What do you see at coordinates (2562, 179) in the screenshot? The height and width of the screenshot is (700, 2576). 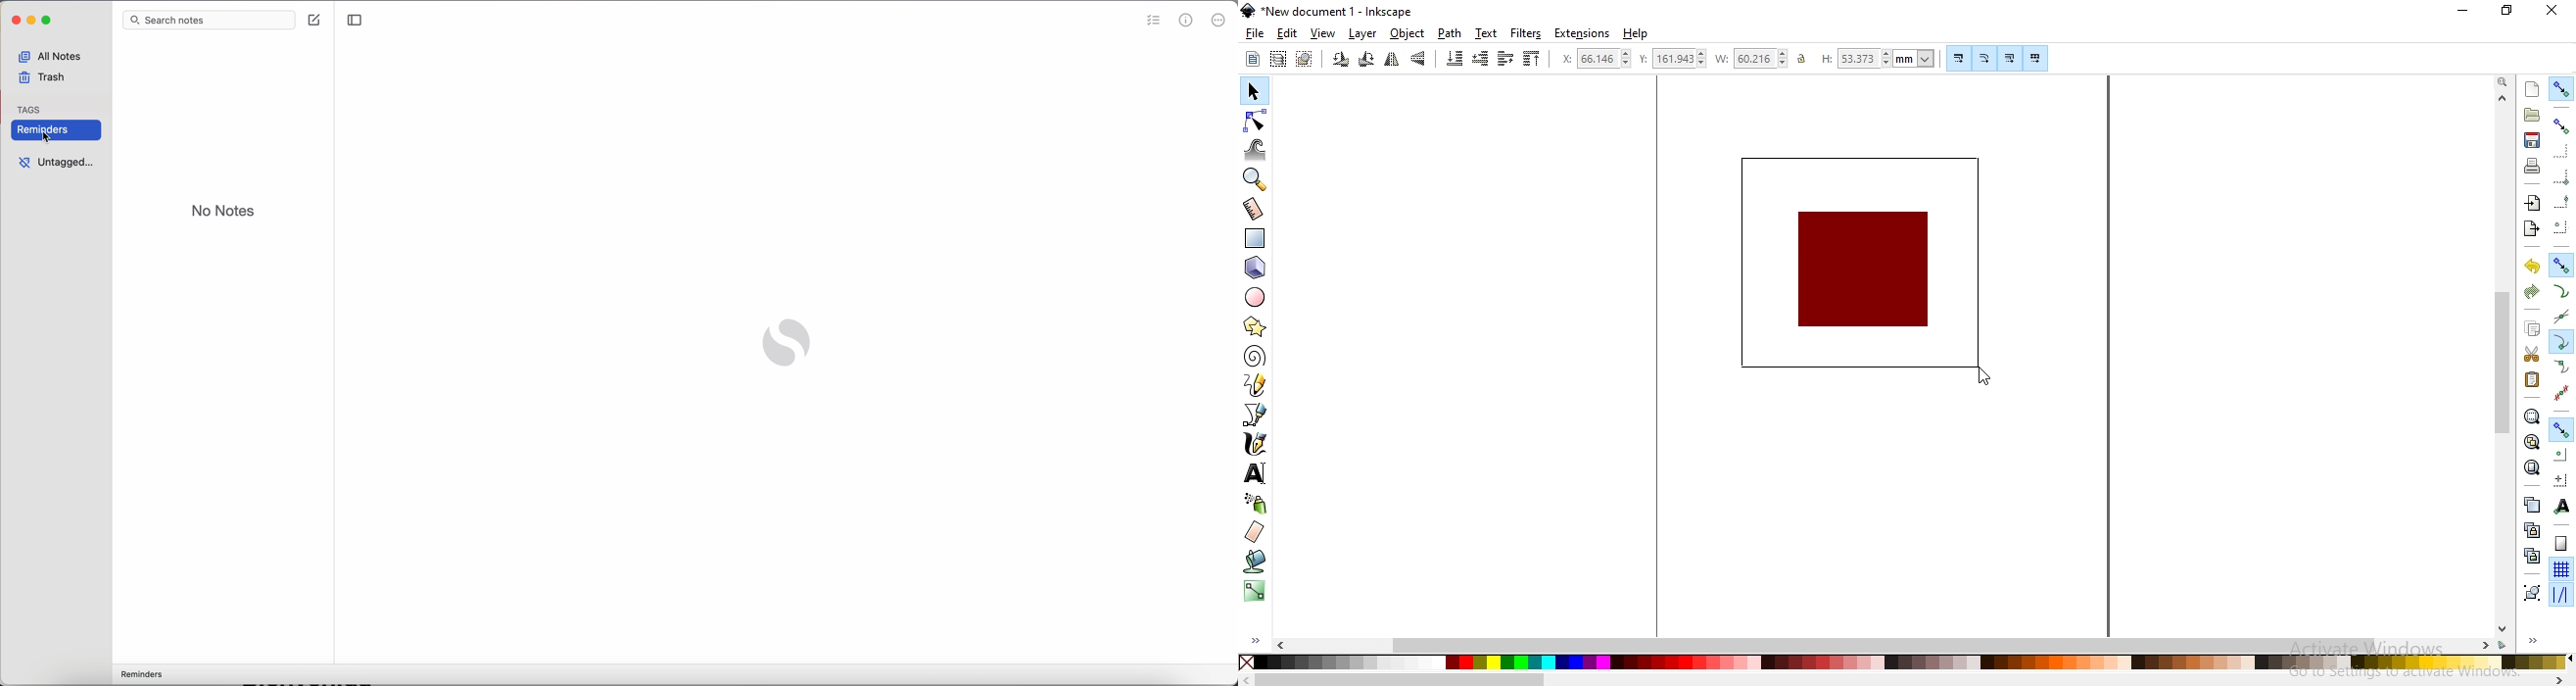 I see `snap bounding box corners` at bounding box center [2562, 179].